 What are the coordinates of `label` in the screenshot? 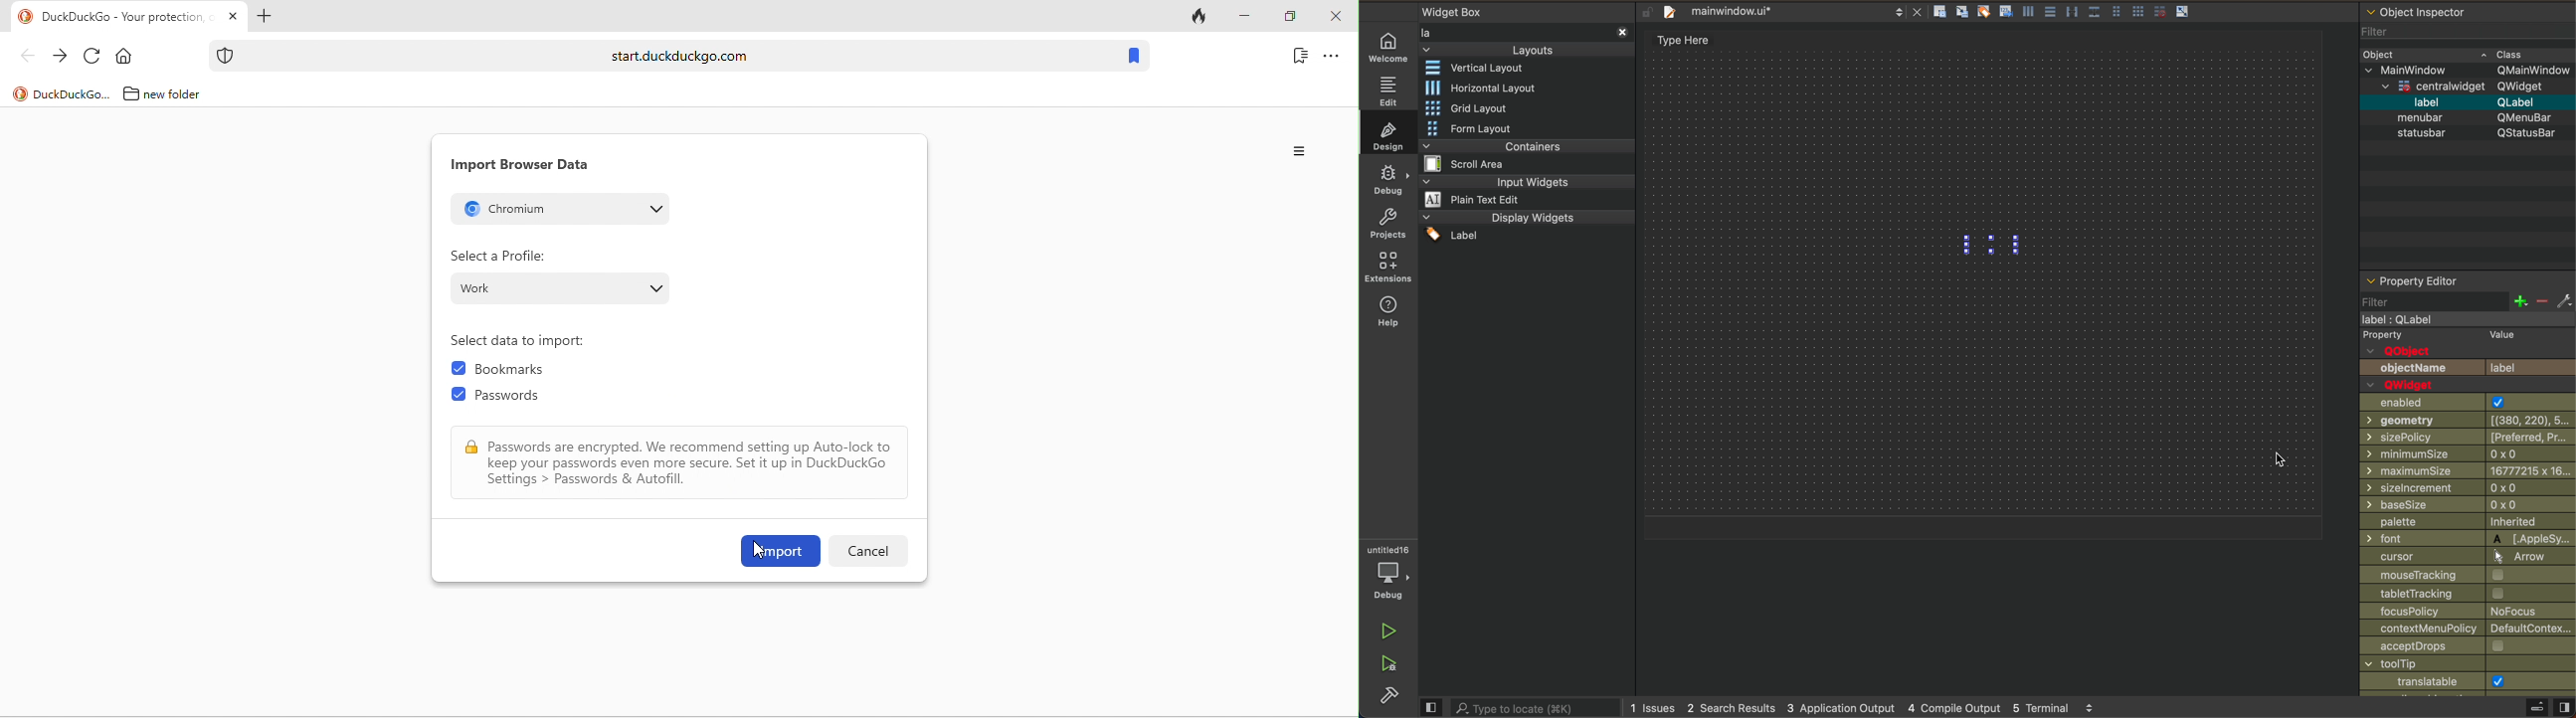 It's located at (2468, 101).